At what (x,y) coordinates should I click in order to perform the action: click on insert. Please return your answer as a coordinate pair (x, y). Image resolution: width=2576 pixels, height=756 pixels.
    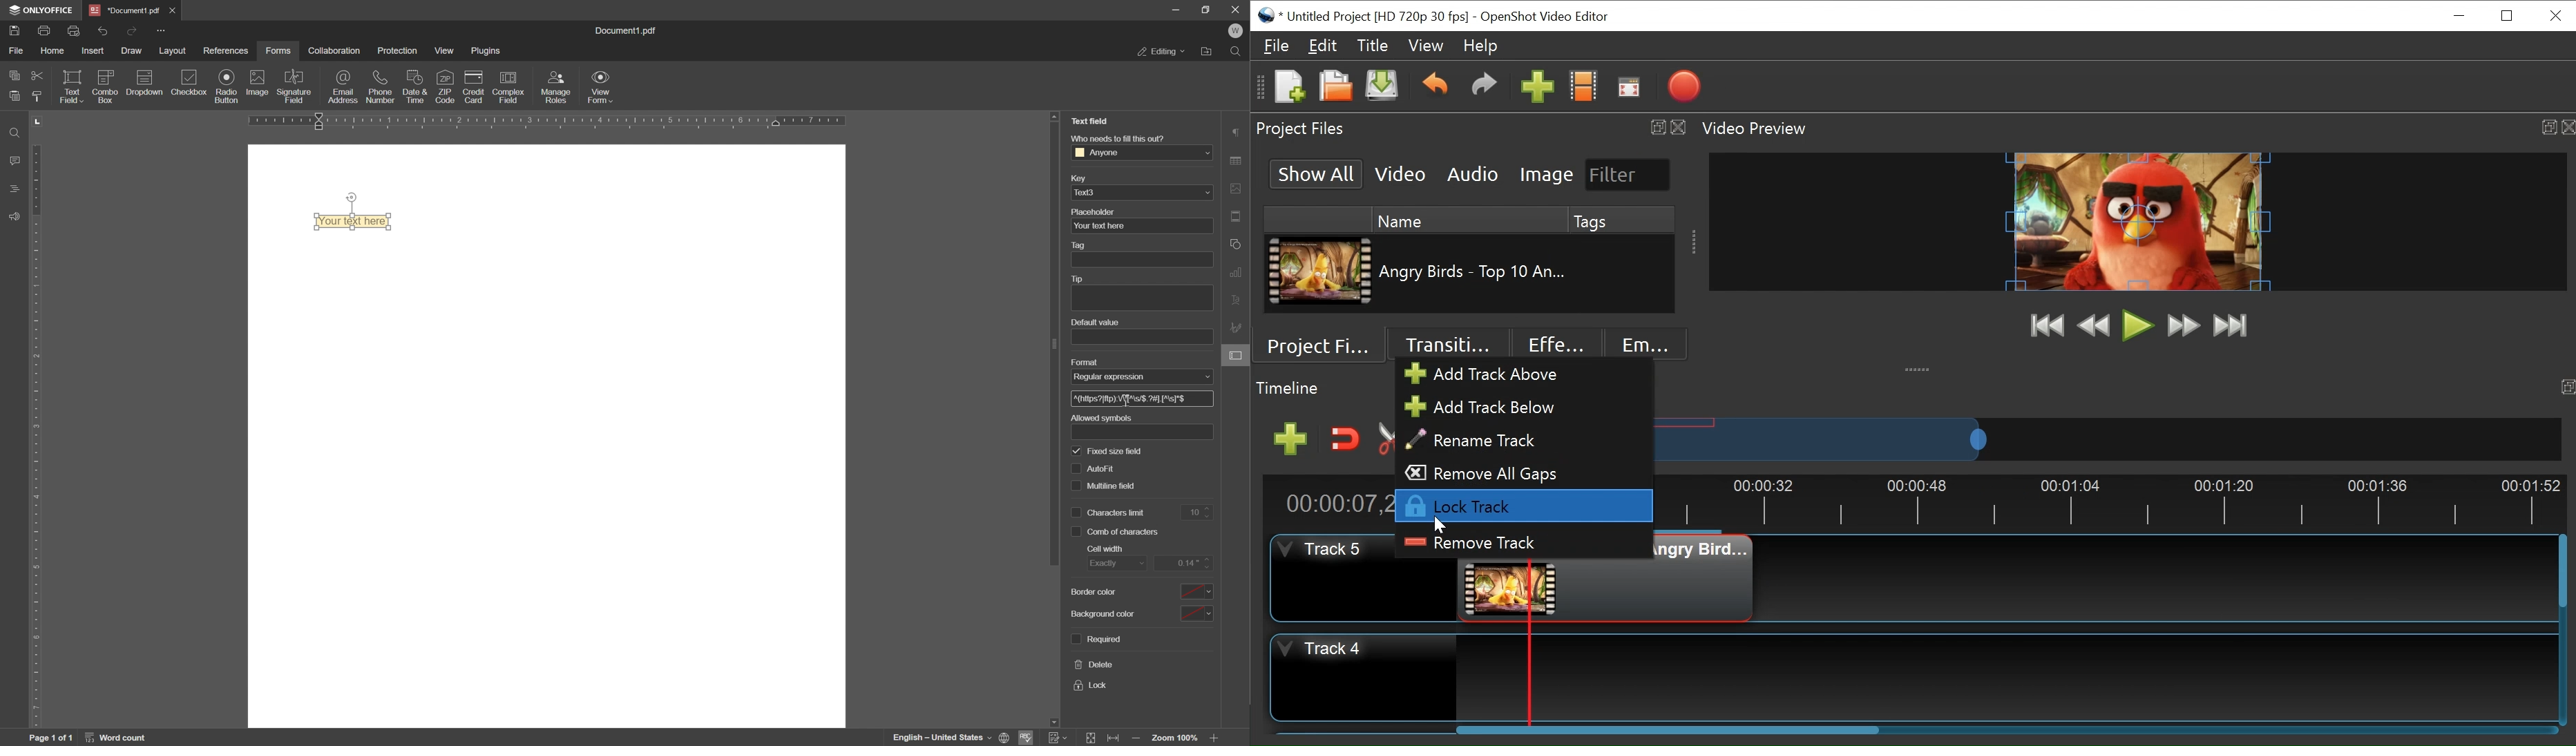
    Looking at the image, I should click on (97, 51).